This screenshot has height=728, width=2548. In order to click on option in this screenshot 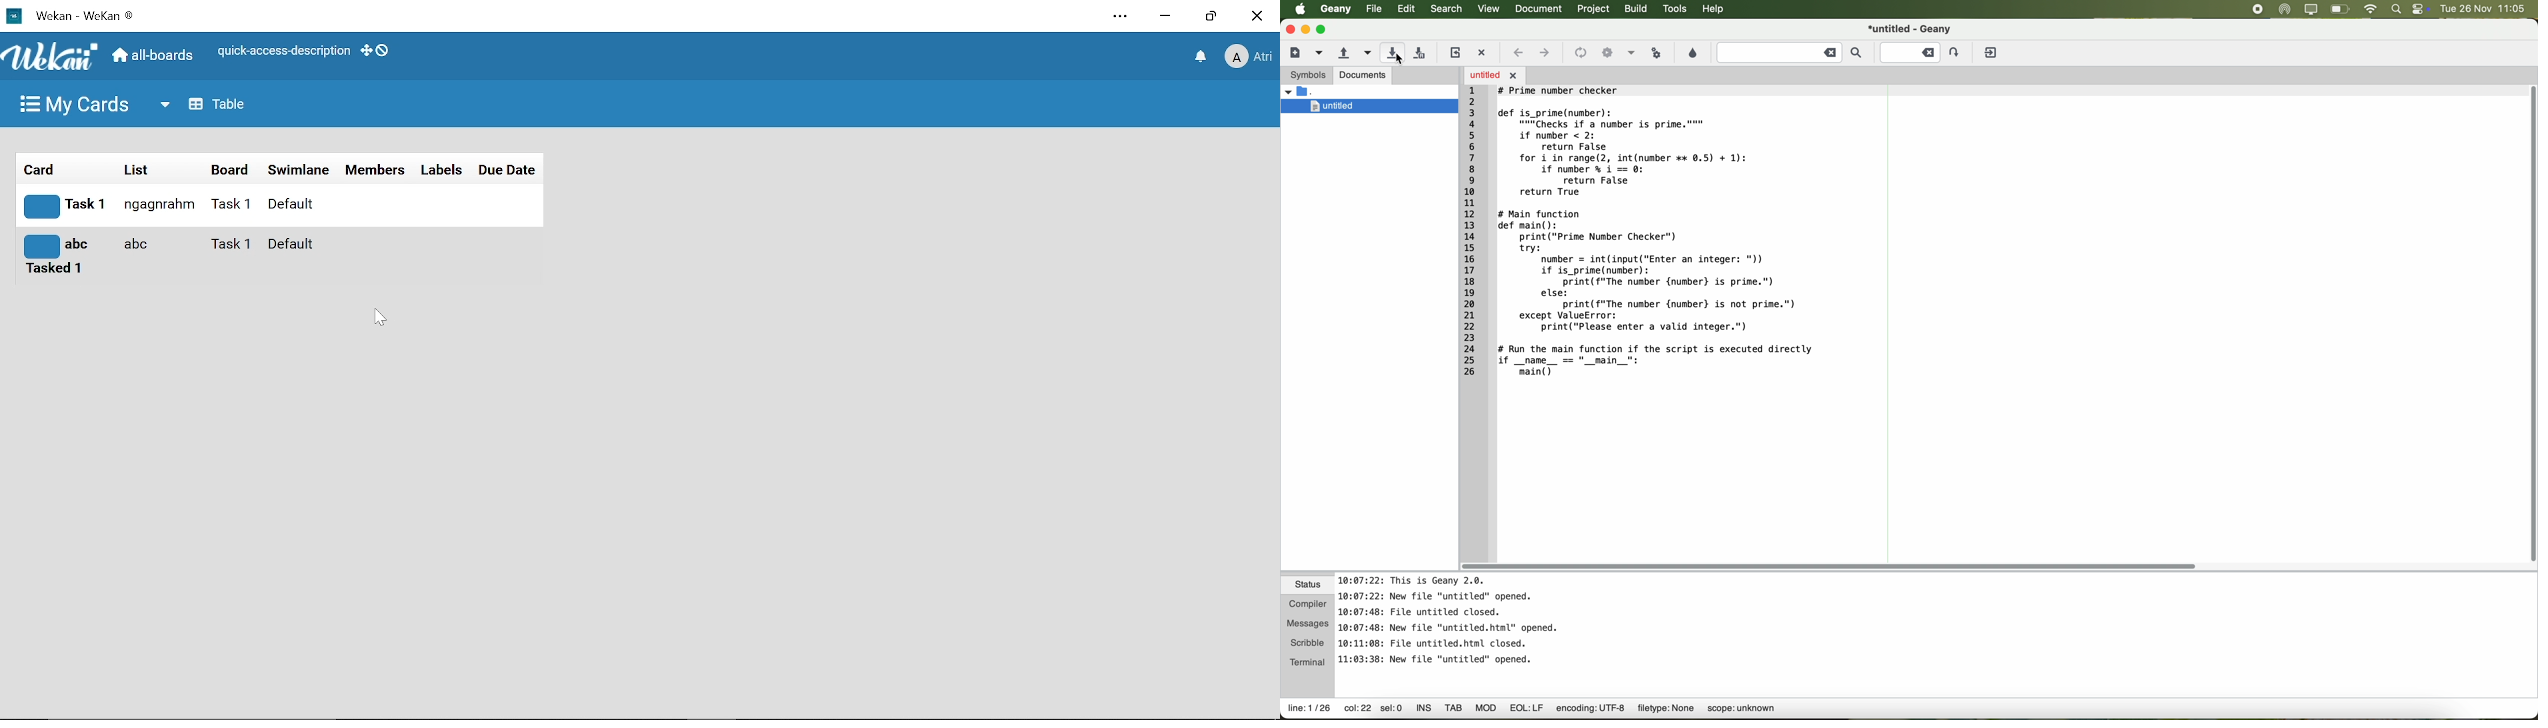, I will do `click(1631, 52)`.